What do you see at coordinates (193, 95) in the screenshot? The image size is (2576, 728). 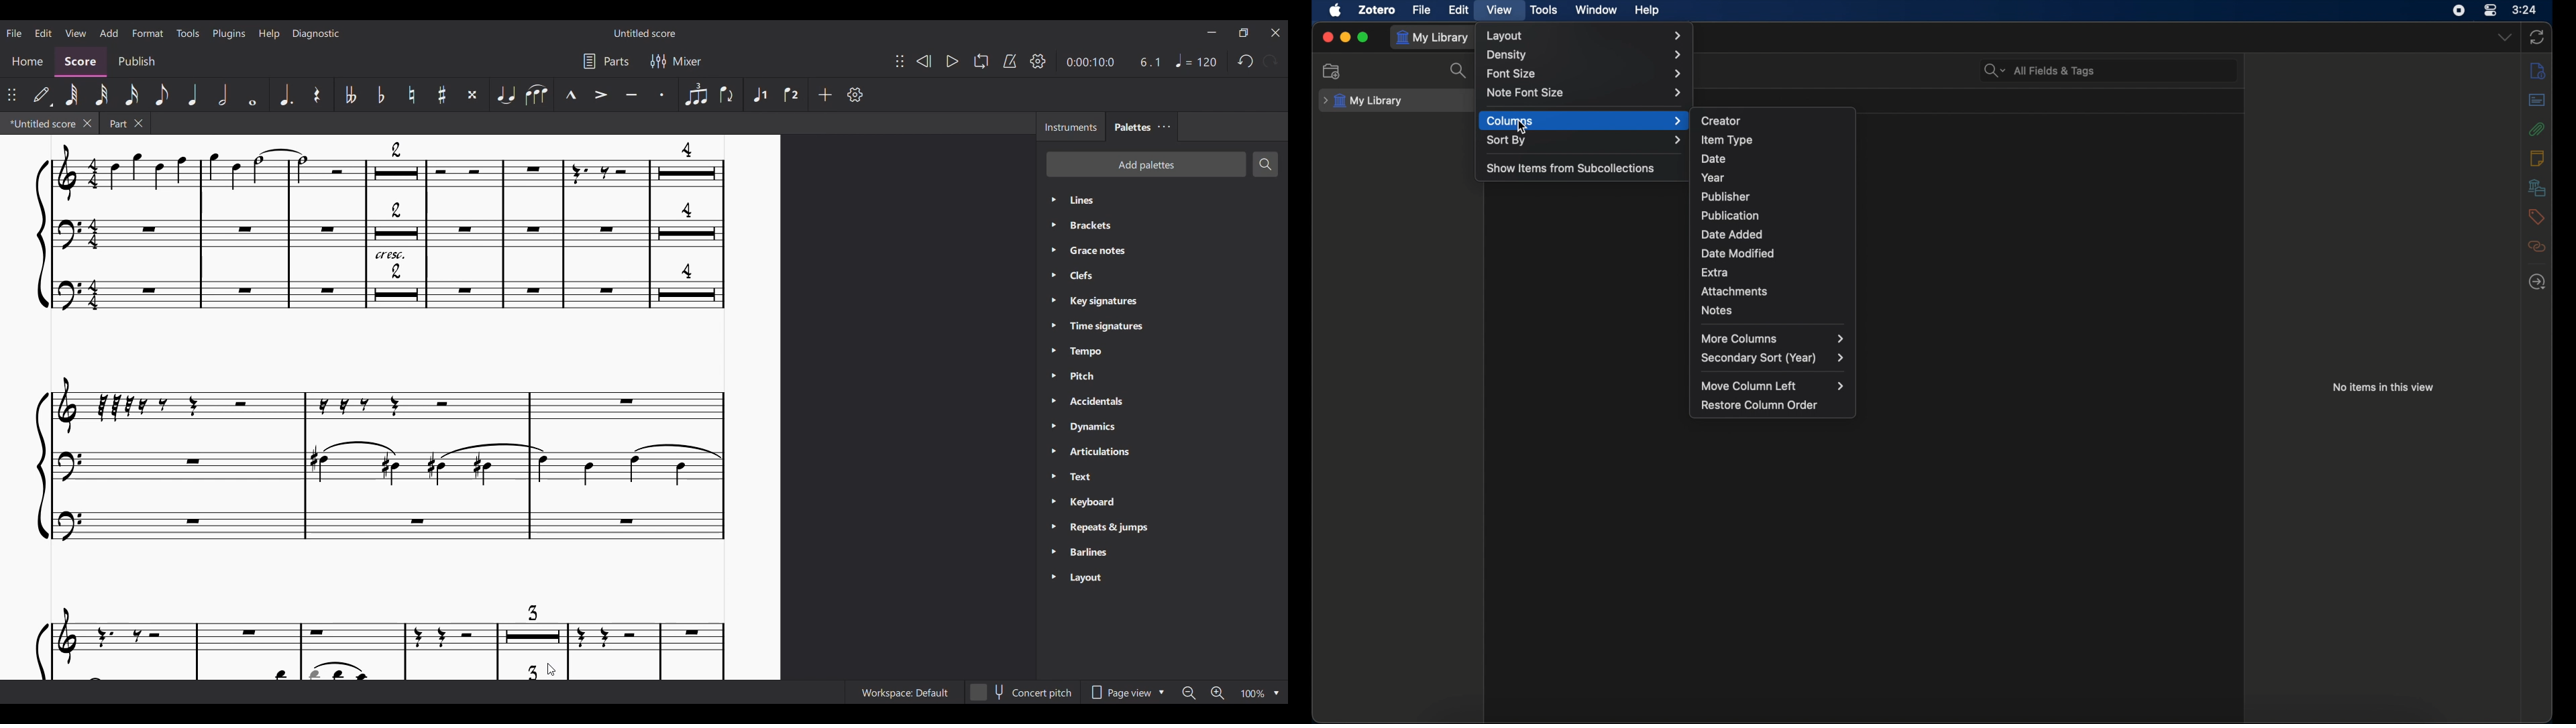 I see `Quarter note` at bounding box center [193, 95].